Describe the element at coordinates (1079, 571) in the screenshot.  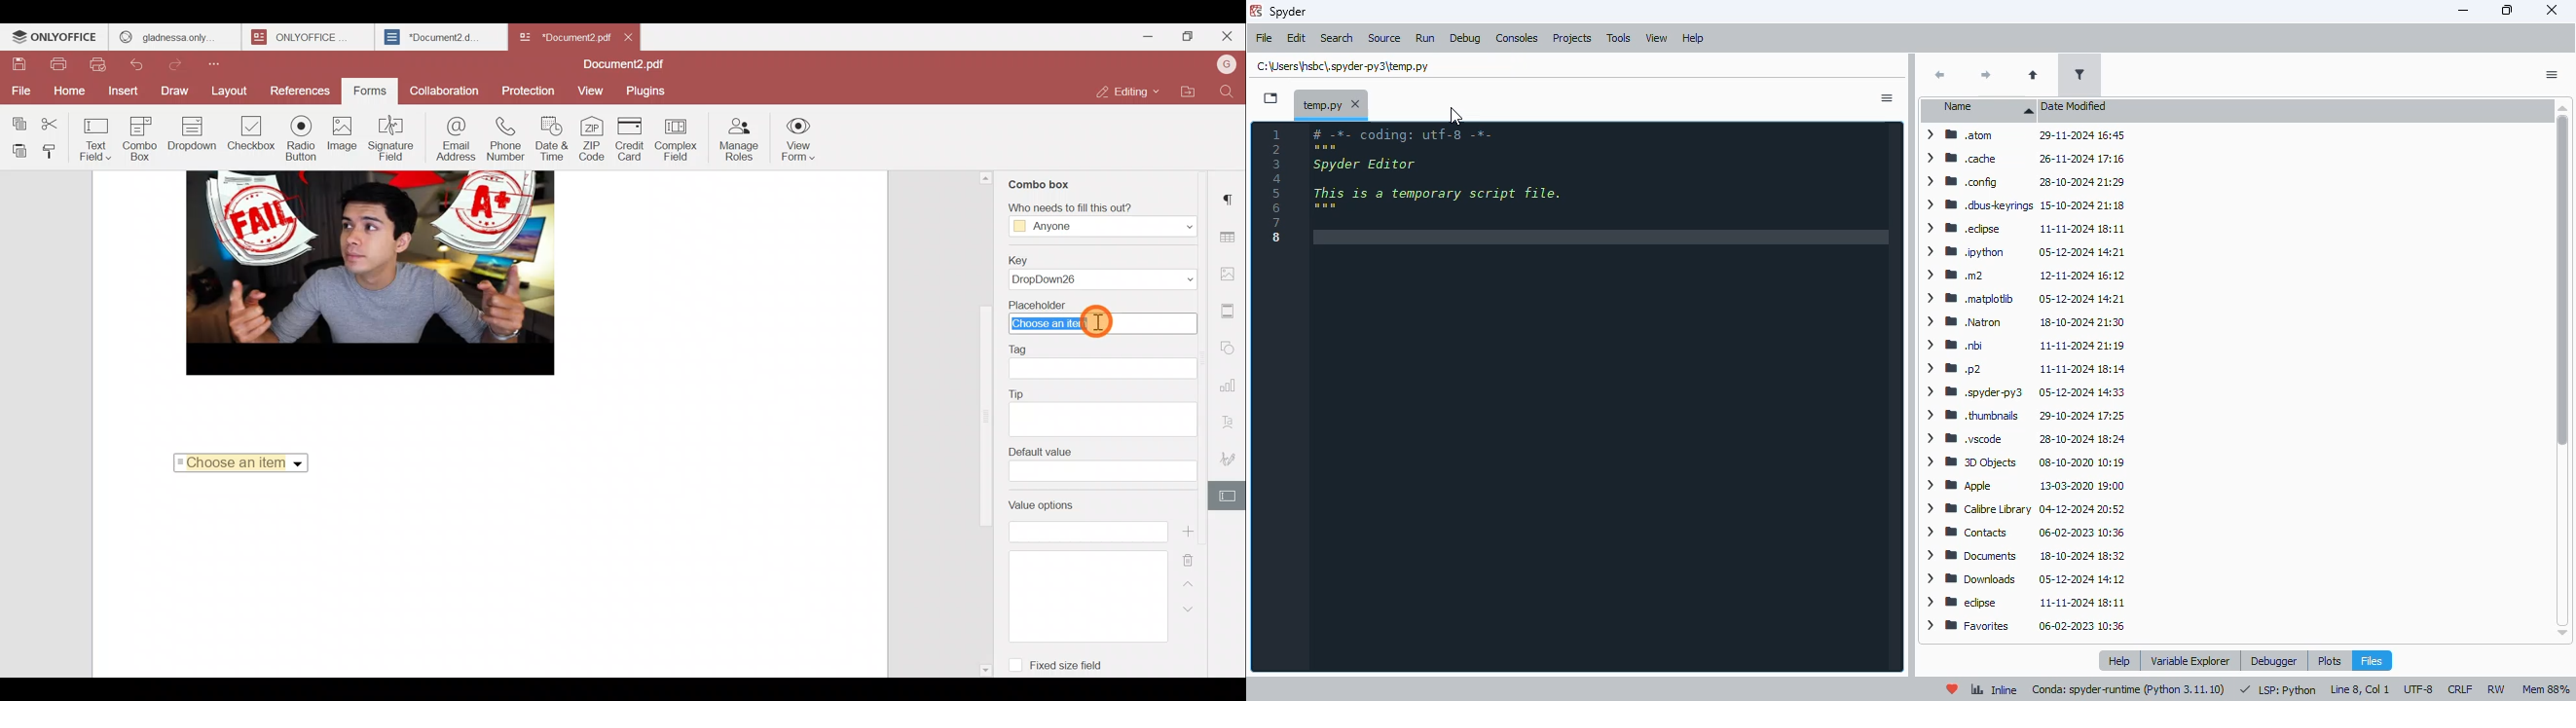
I see `Value options` at that location.